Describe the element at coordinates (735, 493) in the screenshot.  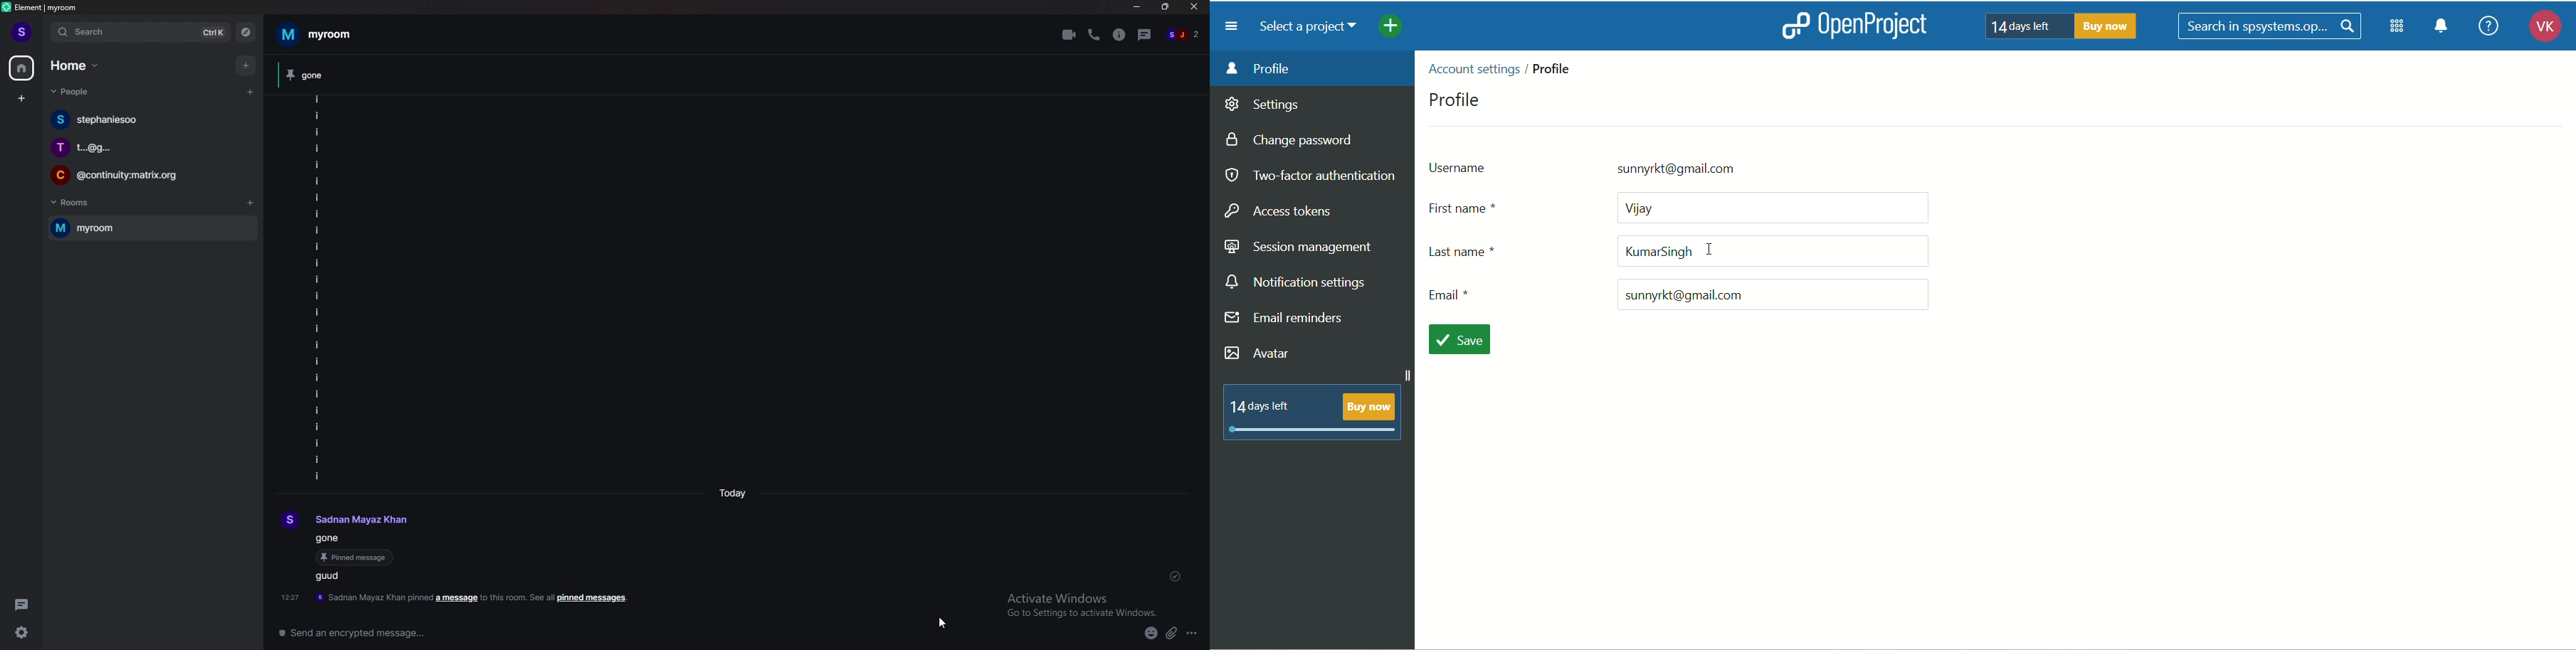
I see `time` at that location.